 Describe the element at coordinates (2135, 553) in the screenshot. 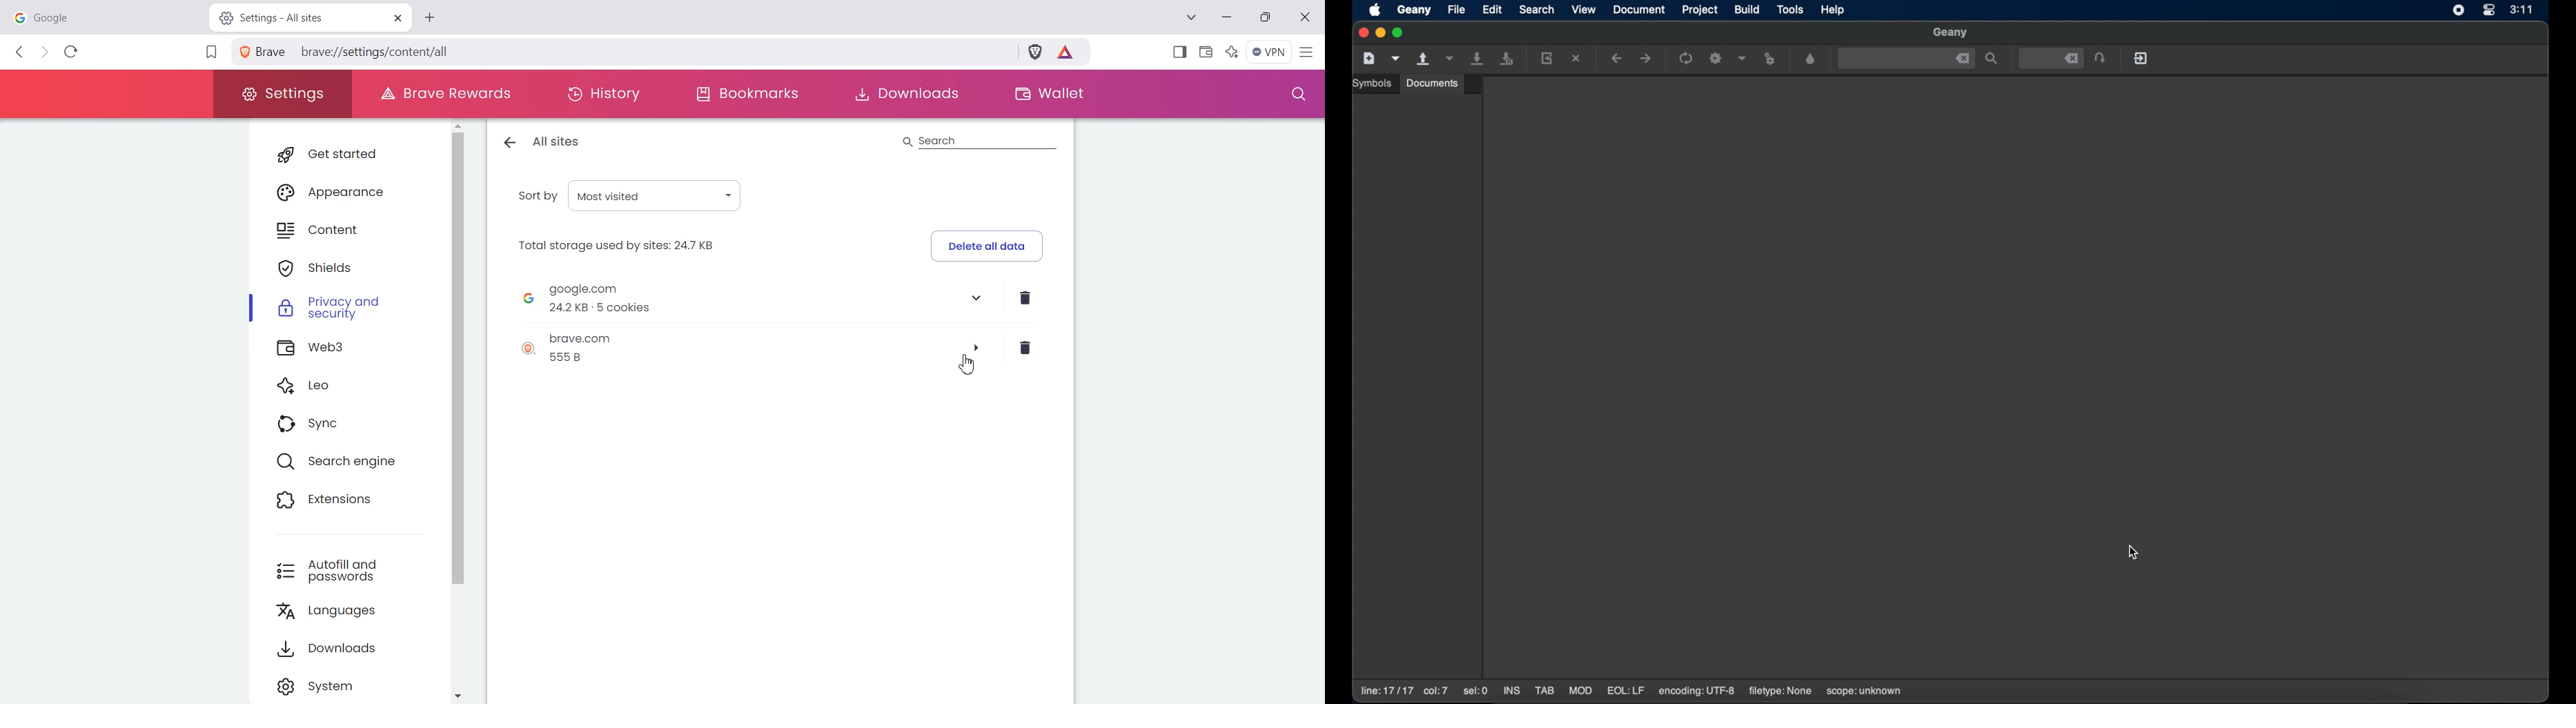

I see `cursor` at that location.